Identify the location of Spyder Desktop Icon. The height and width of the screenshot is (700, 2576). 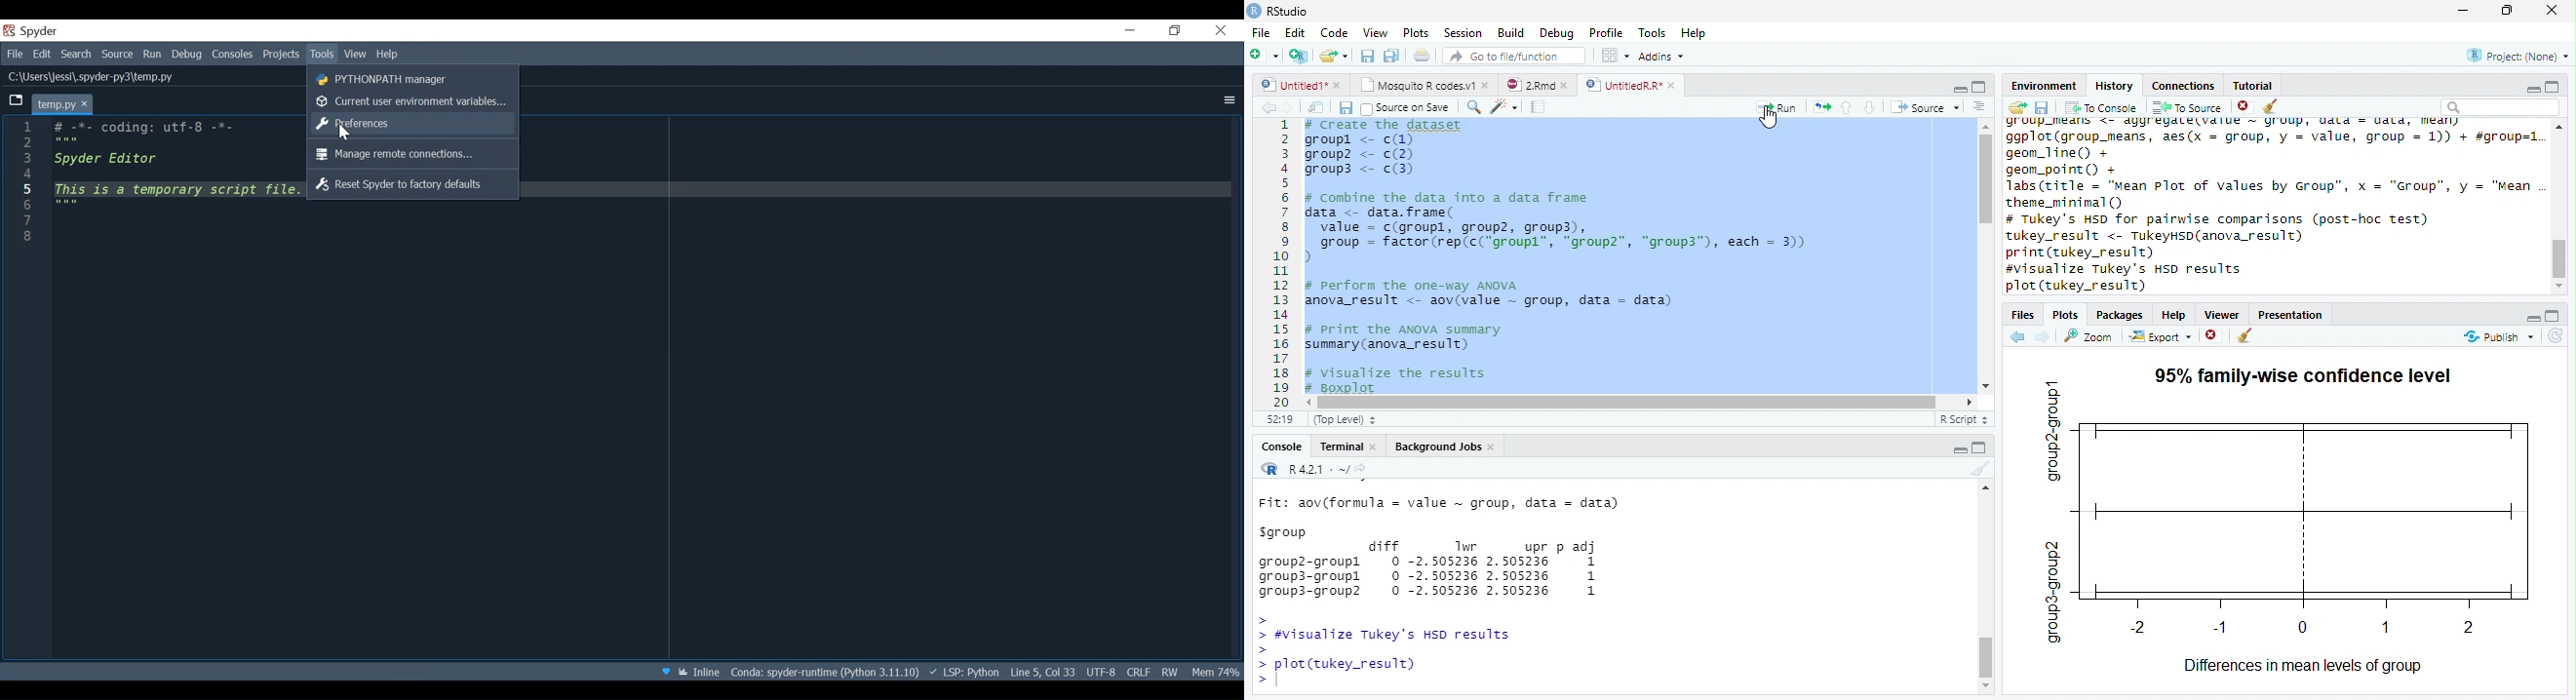
(30, 32).